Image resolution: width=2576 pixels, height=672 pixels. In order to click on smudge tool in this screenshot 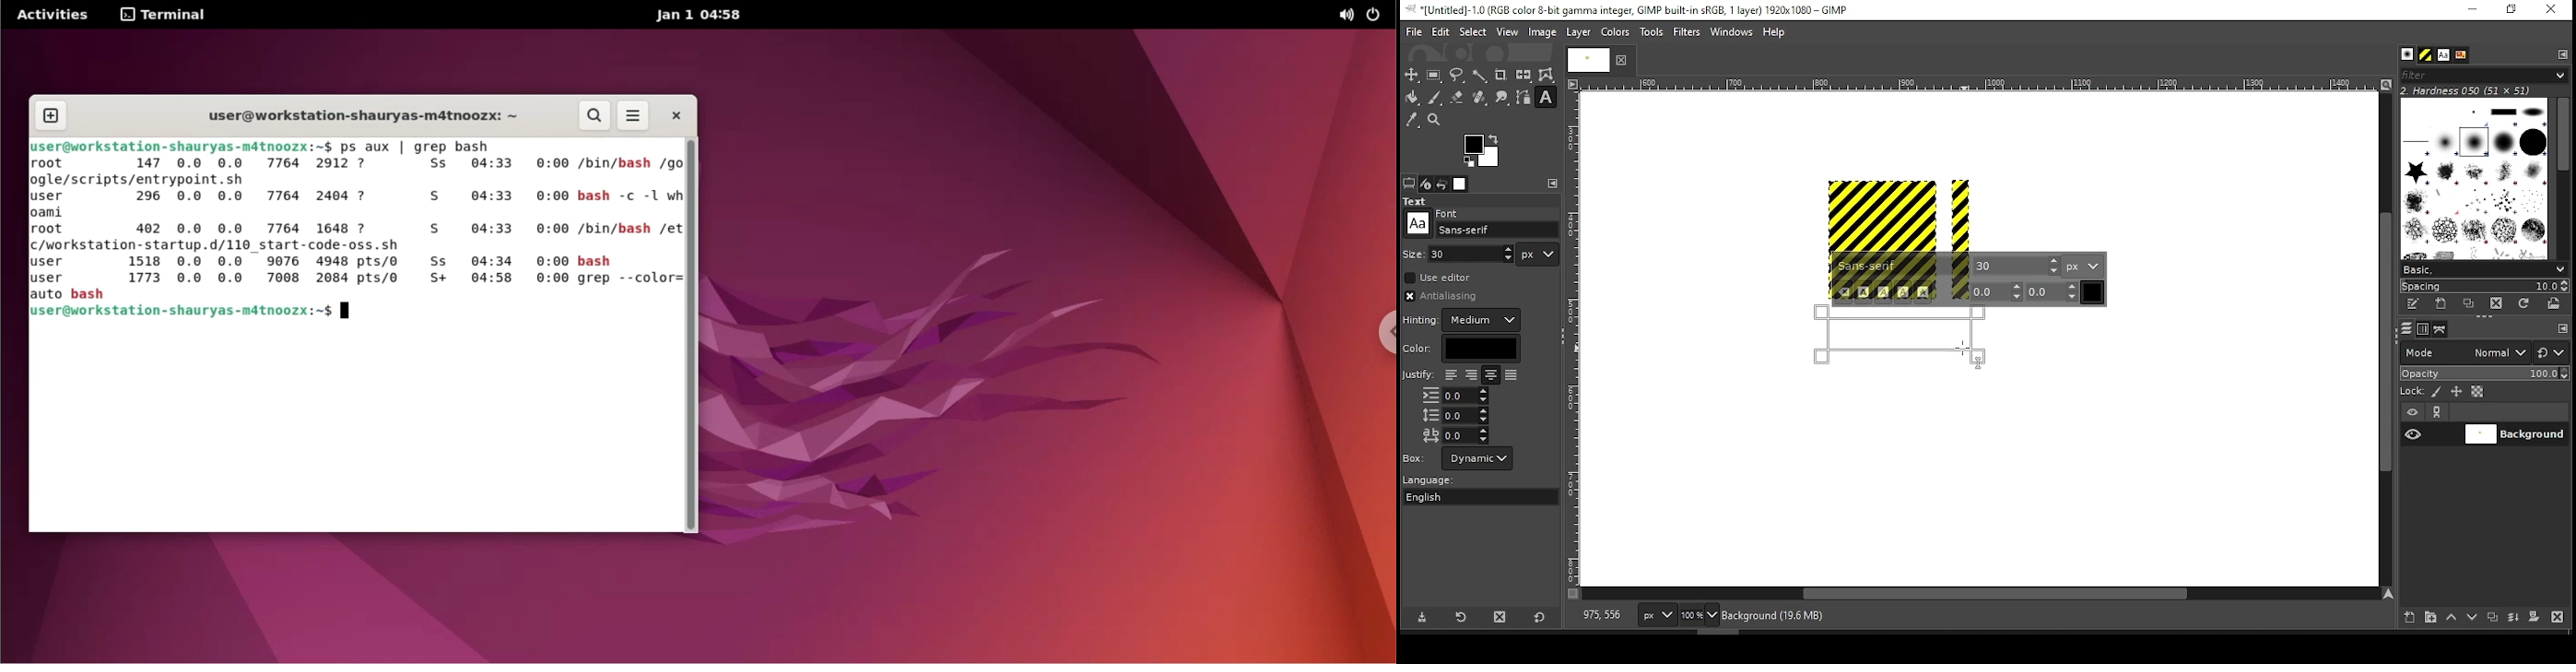, I will do `click(1503, 98)`.